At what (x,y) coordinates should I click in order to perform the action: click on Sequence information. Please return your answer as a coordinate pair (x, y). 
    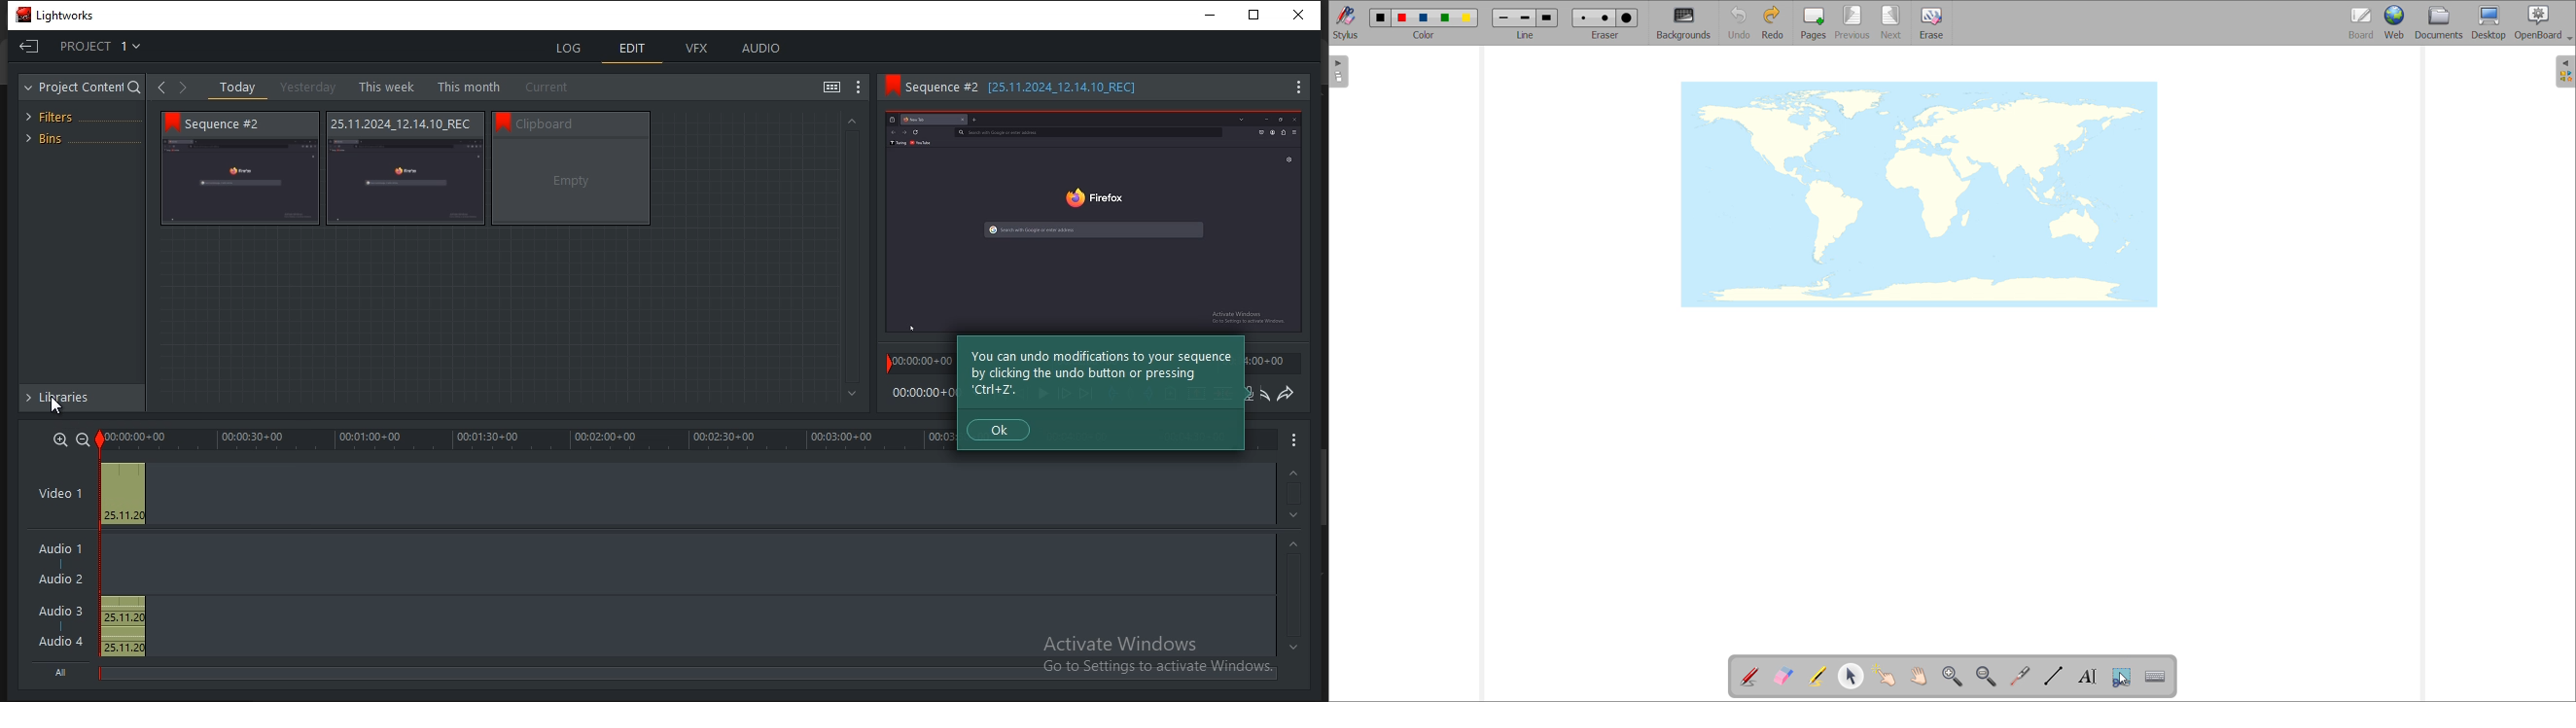
    Looking at the image, I should click on (585, 123).